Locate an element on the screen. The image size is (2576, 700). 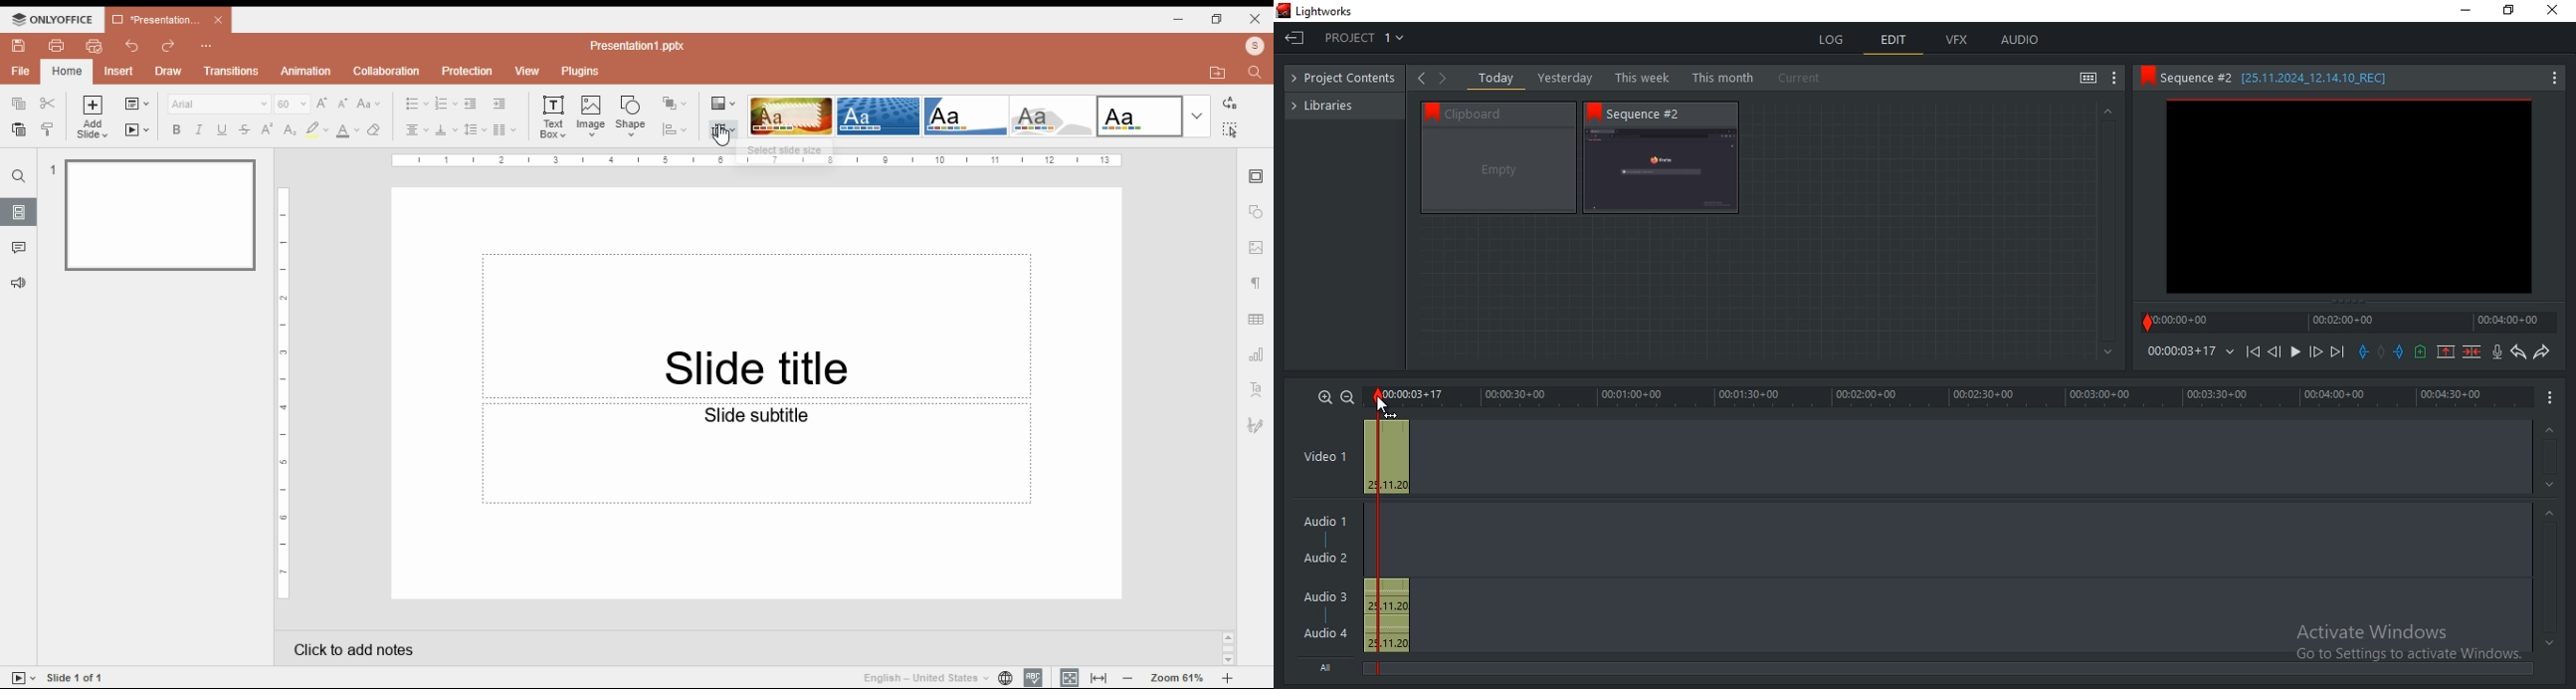
toggle  is located at coordinates (2088, 79).